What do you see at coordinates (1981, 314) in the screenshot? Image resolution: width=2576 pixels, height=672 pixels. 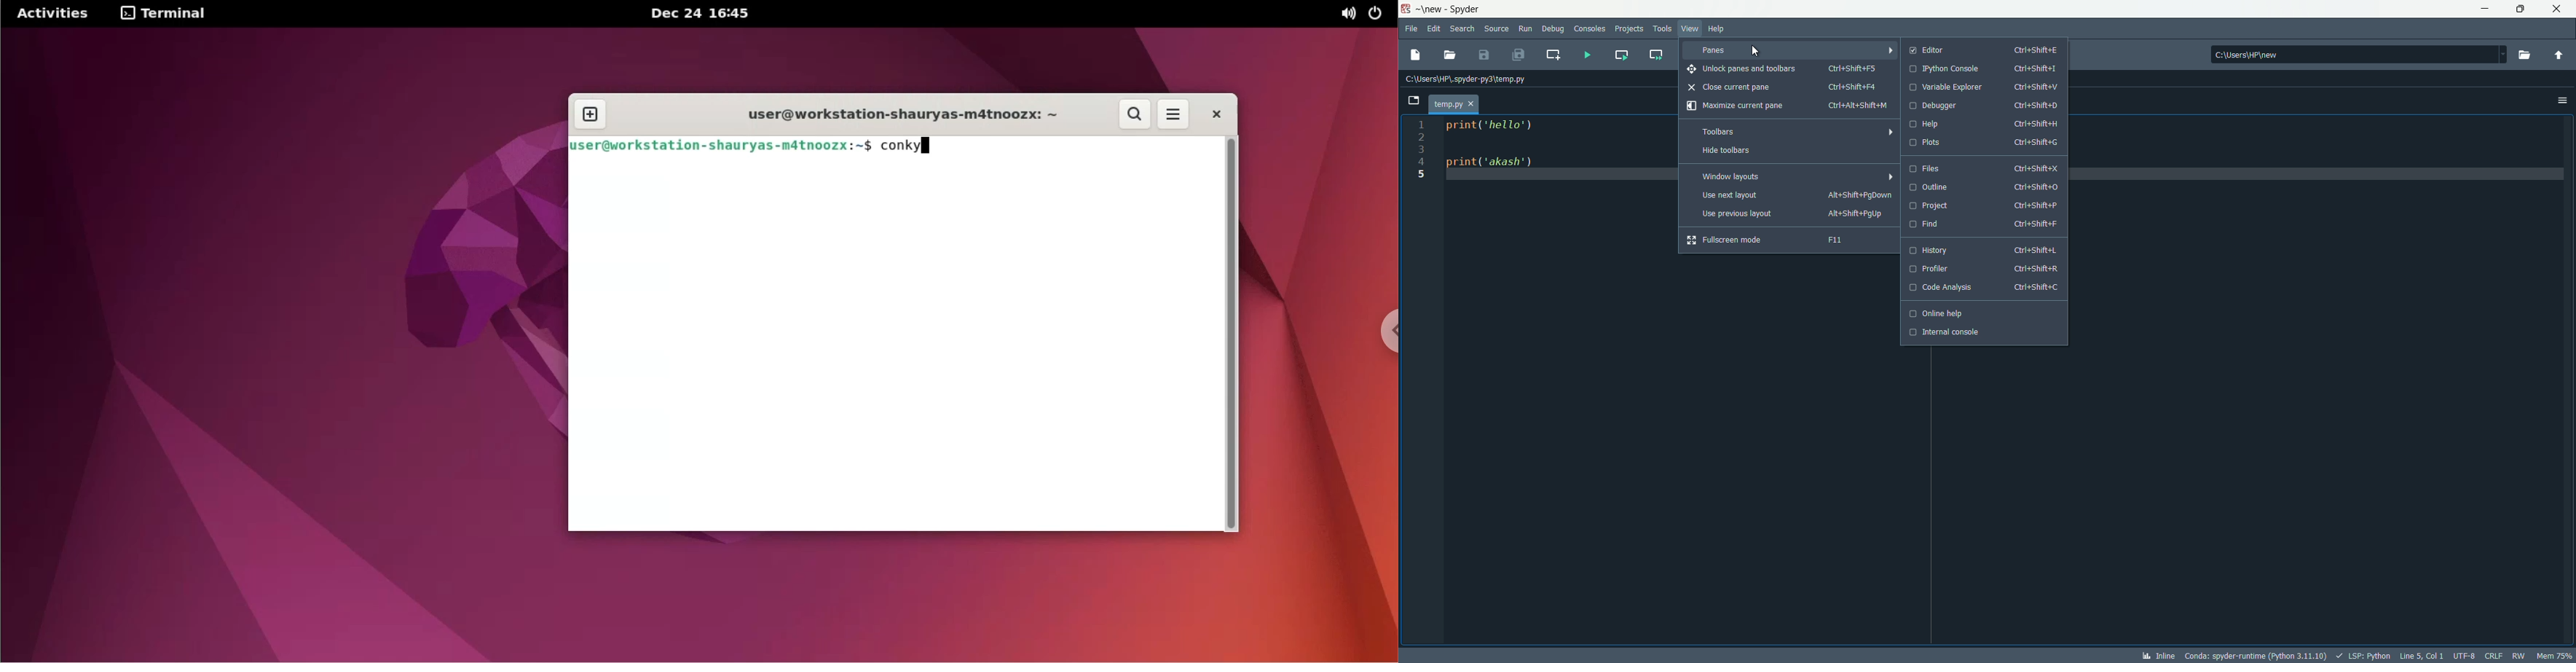 I see `online help` at bounding box center [1981, 314].